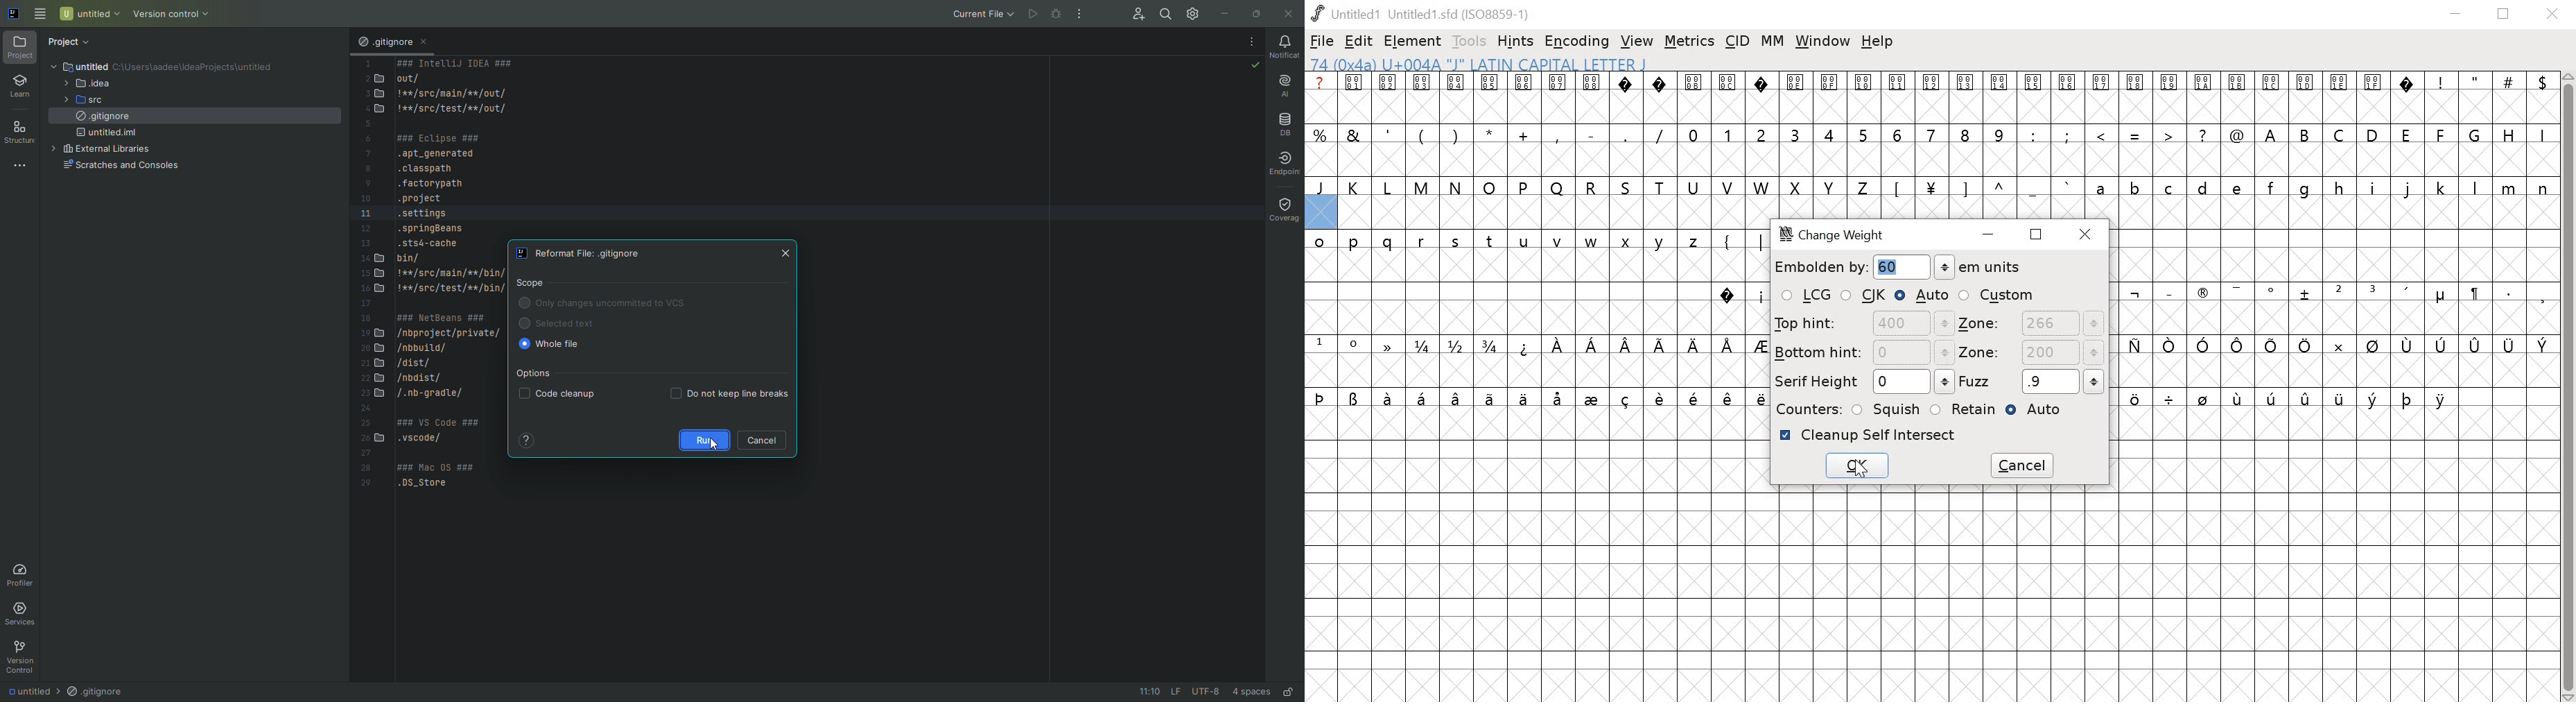 The height and width of the screenshot is (728, 2576). Describe the element at coordinates (2289, 401) in the screenshot. I see `symbols` at that location.